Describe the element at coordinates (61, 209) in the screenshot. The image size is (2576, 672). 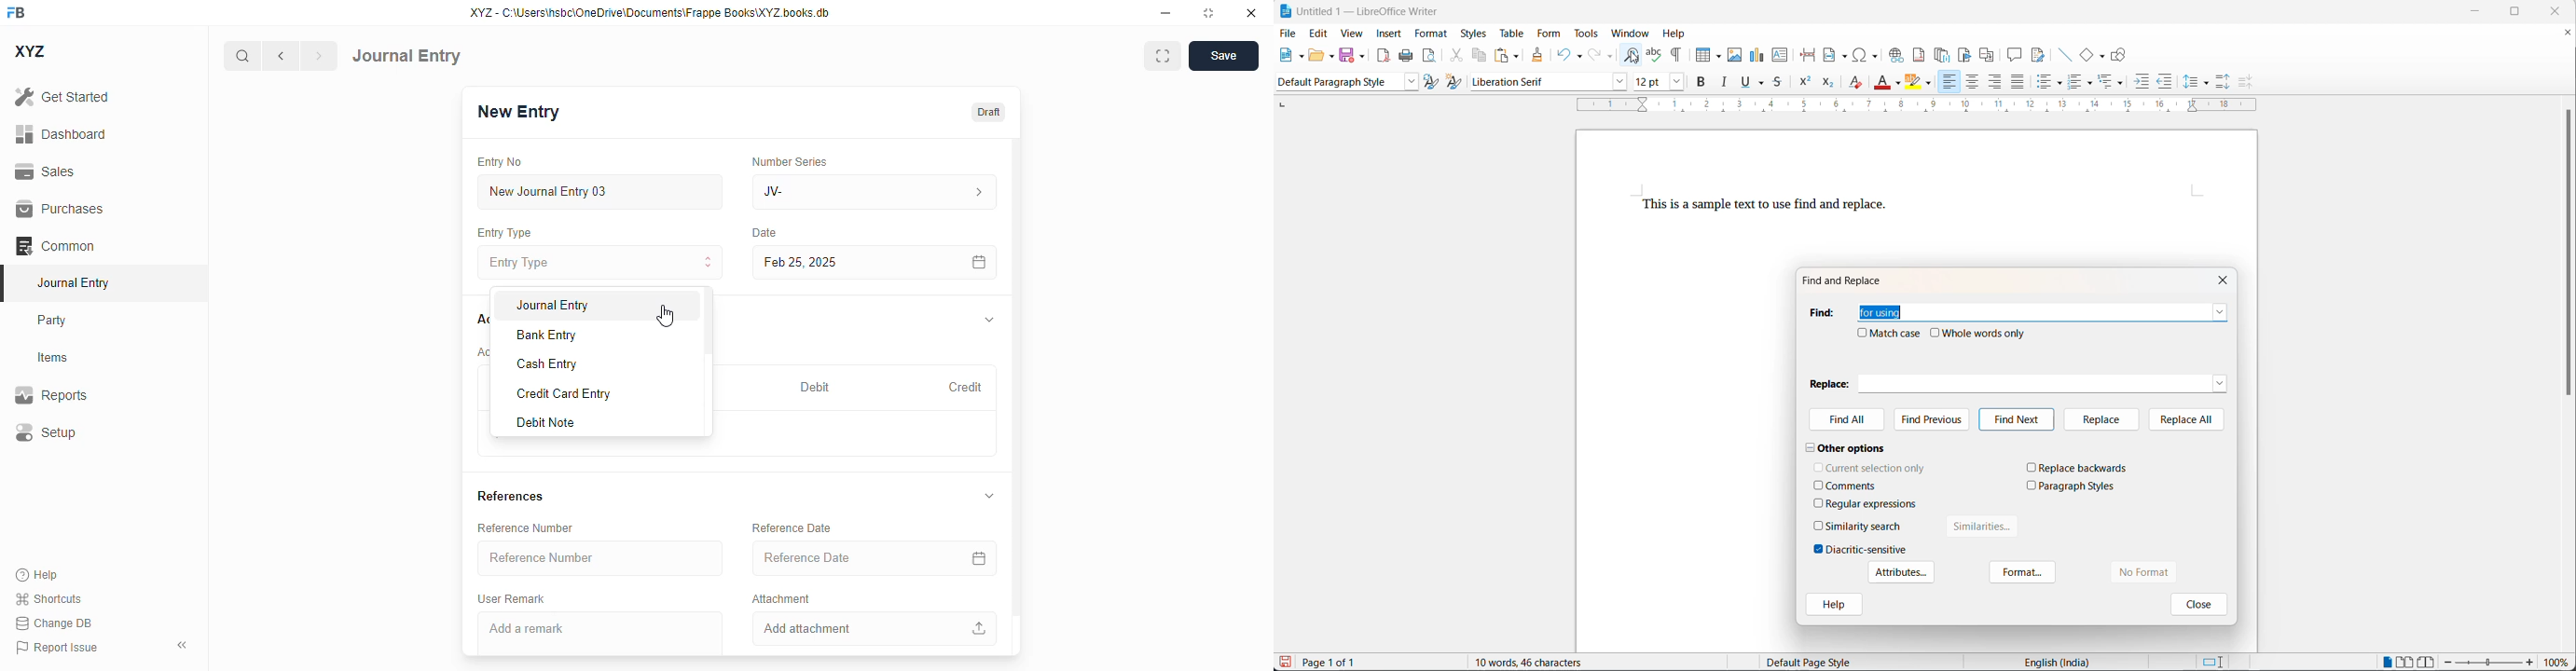
I see `purchases` at that location.